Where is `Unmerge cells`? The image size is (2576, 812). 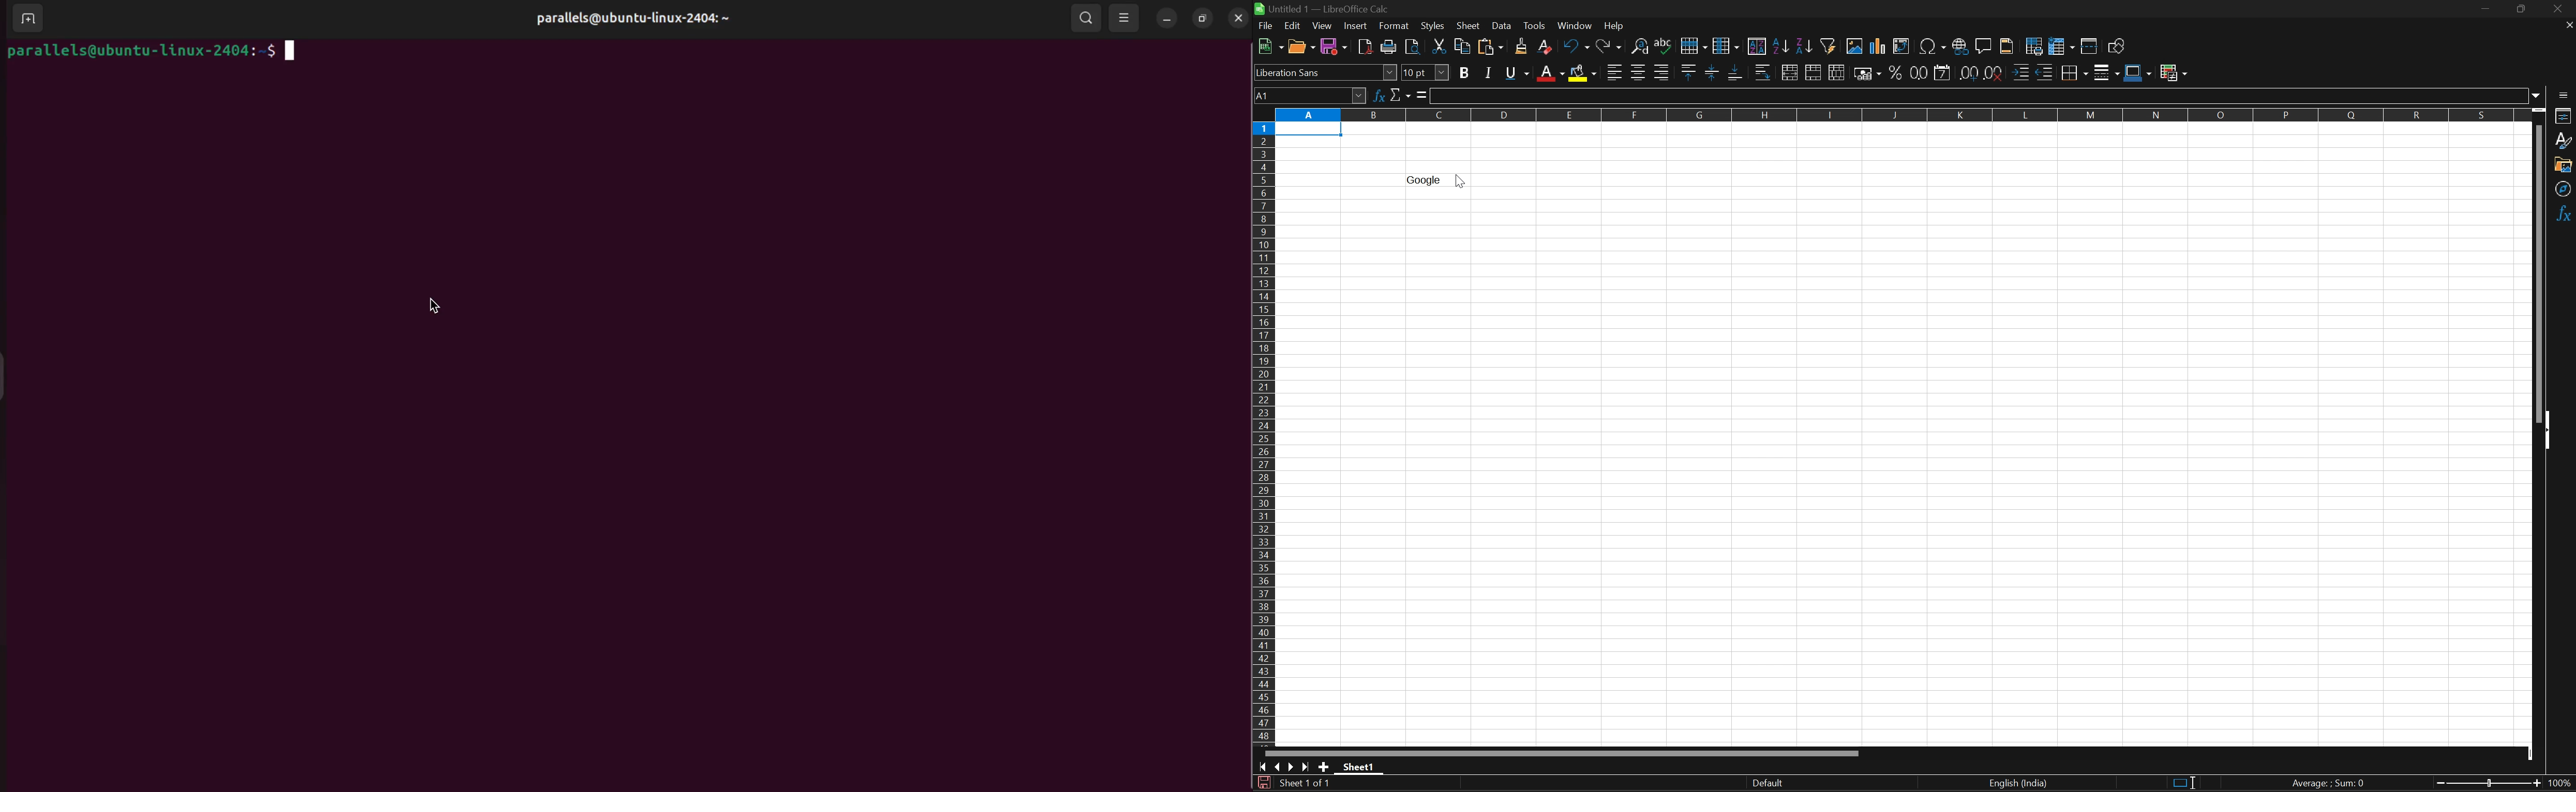
Unmerge cells is located at coordinates (1837, 73).